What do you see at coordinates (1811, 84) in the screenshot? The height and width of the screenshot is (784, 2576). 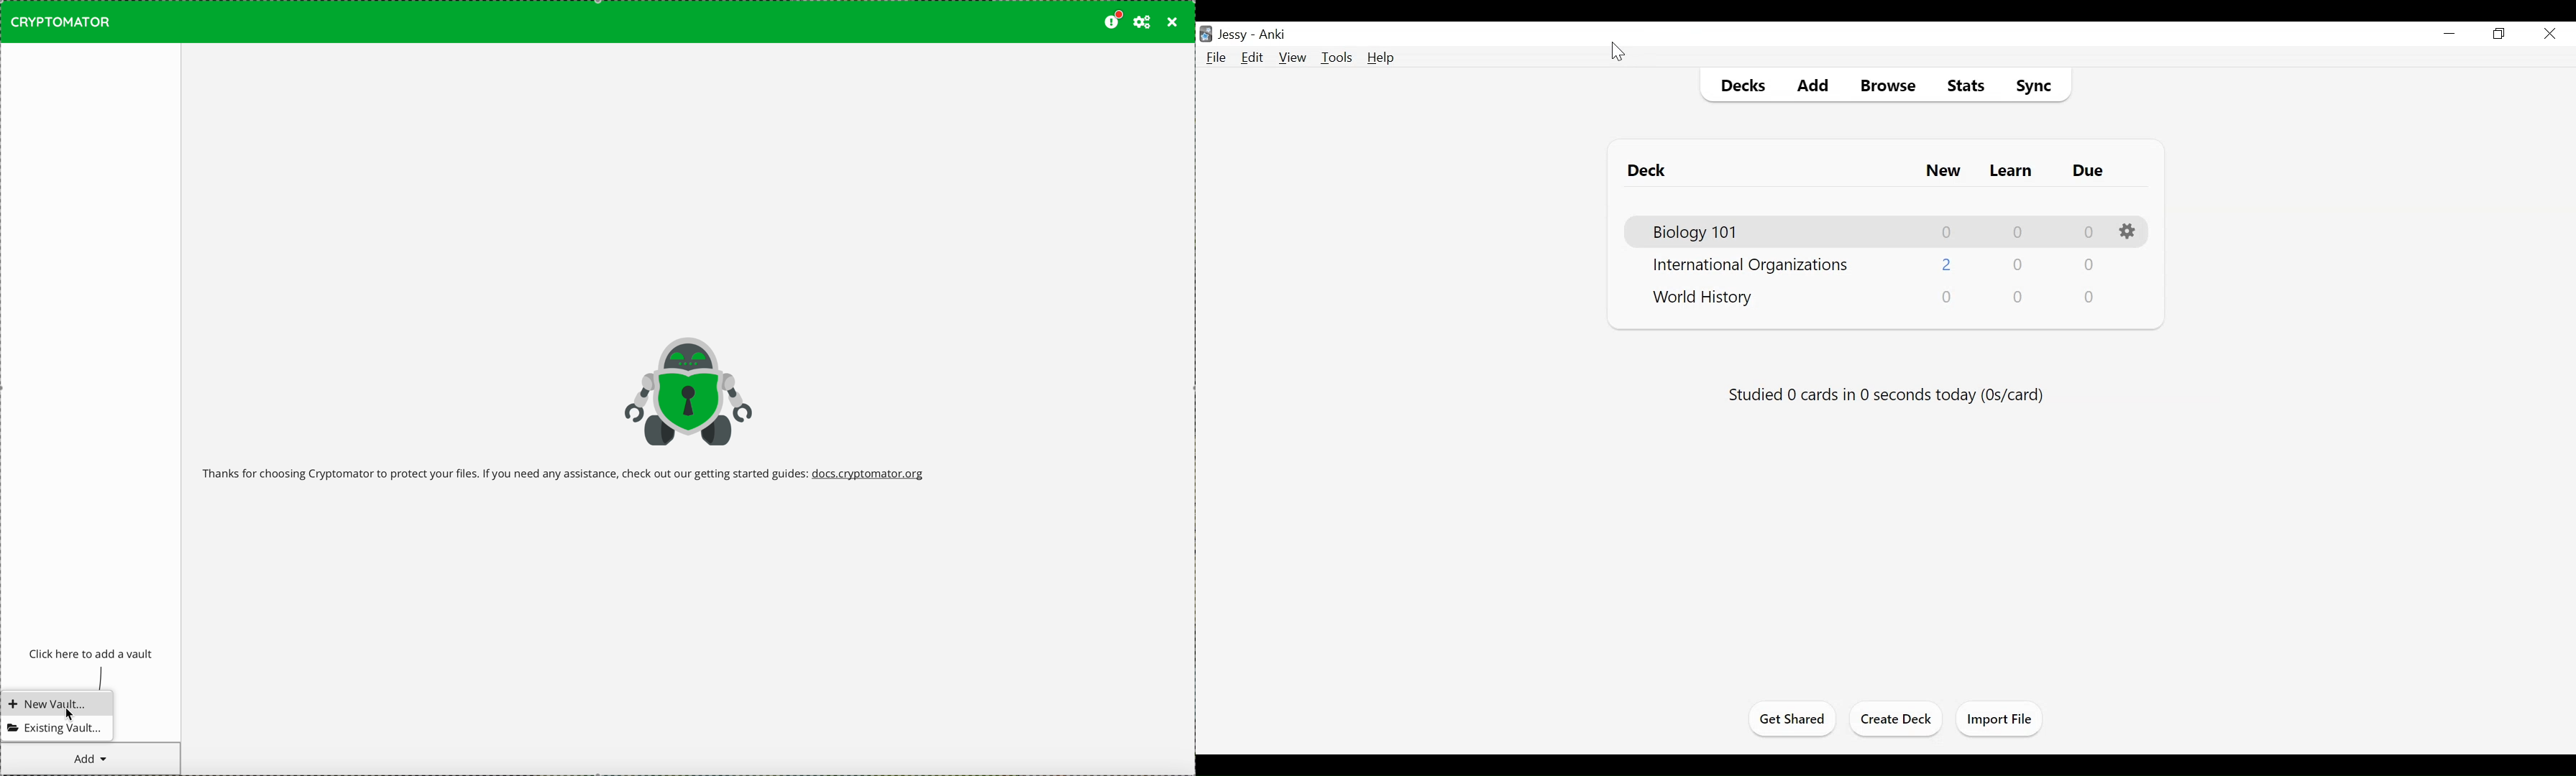 I see `Add` at bounding box center [1811, 84].